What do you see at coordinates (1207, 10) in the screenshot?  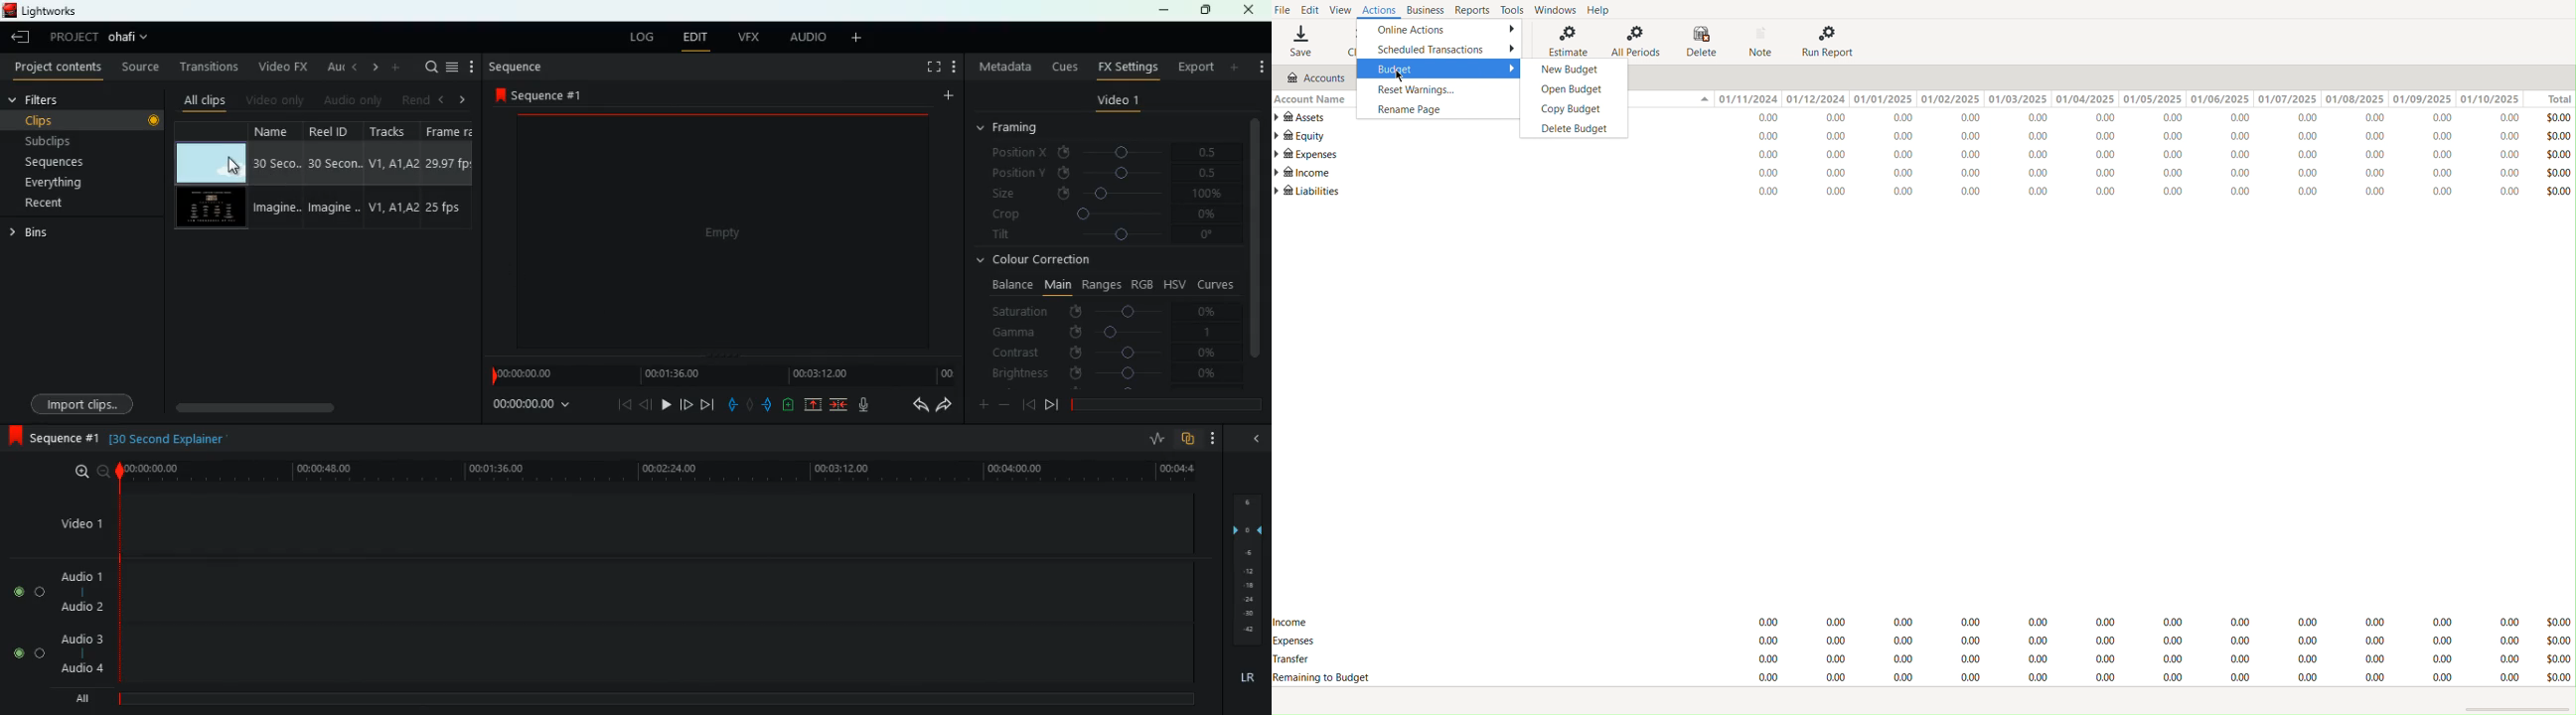 I see `maximize` at bounding box center [1207, 10].